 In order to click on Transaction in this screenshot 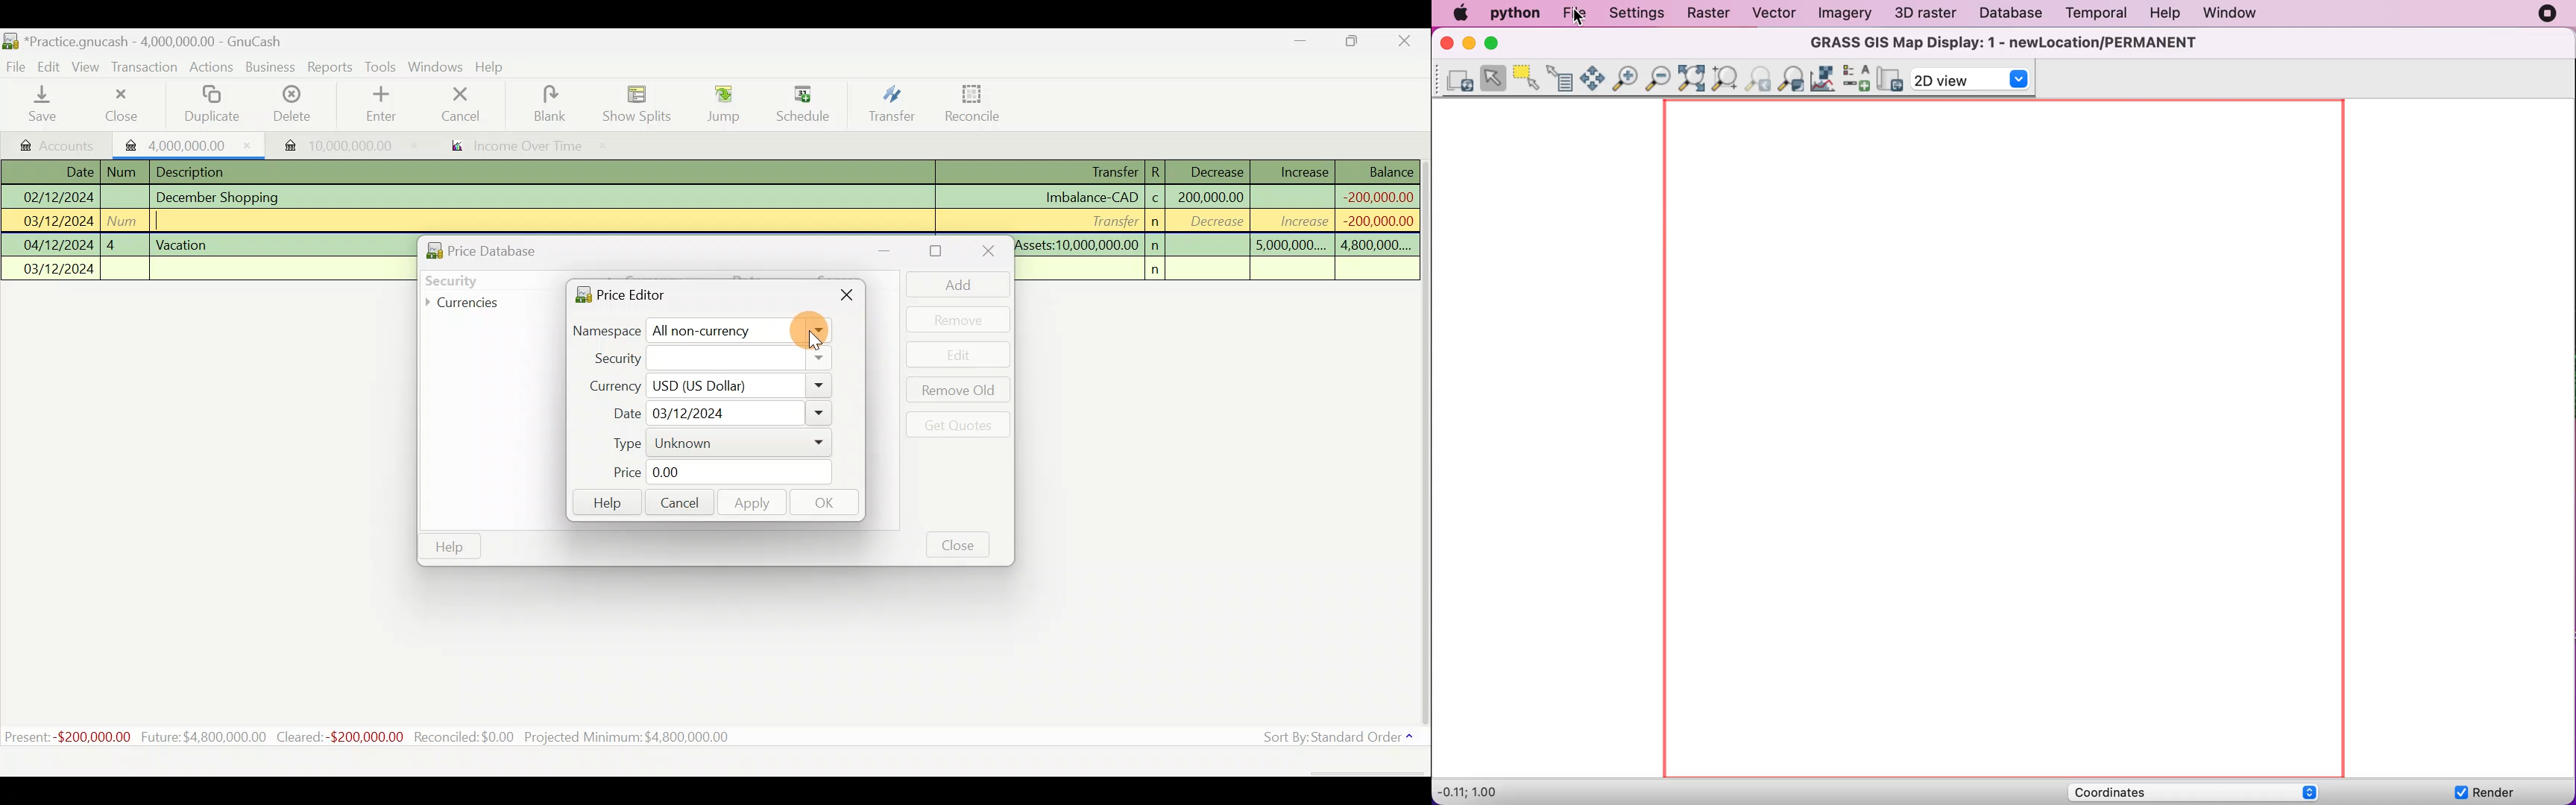, I will do `click(148, 69)`.